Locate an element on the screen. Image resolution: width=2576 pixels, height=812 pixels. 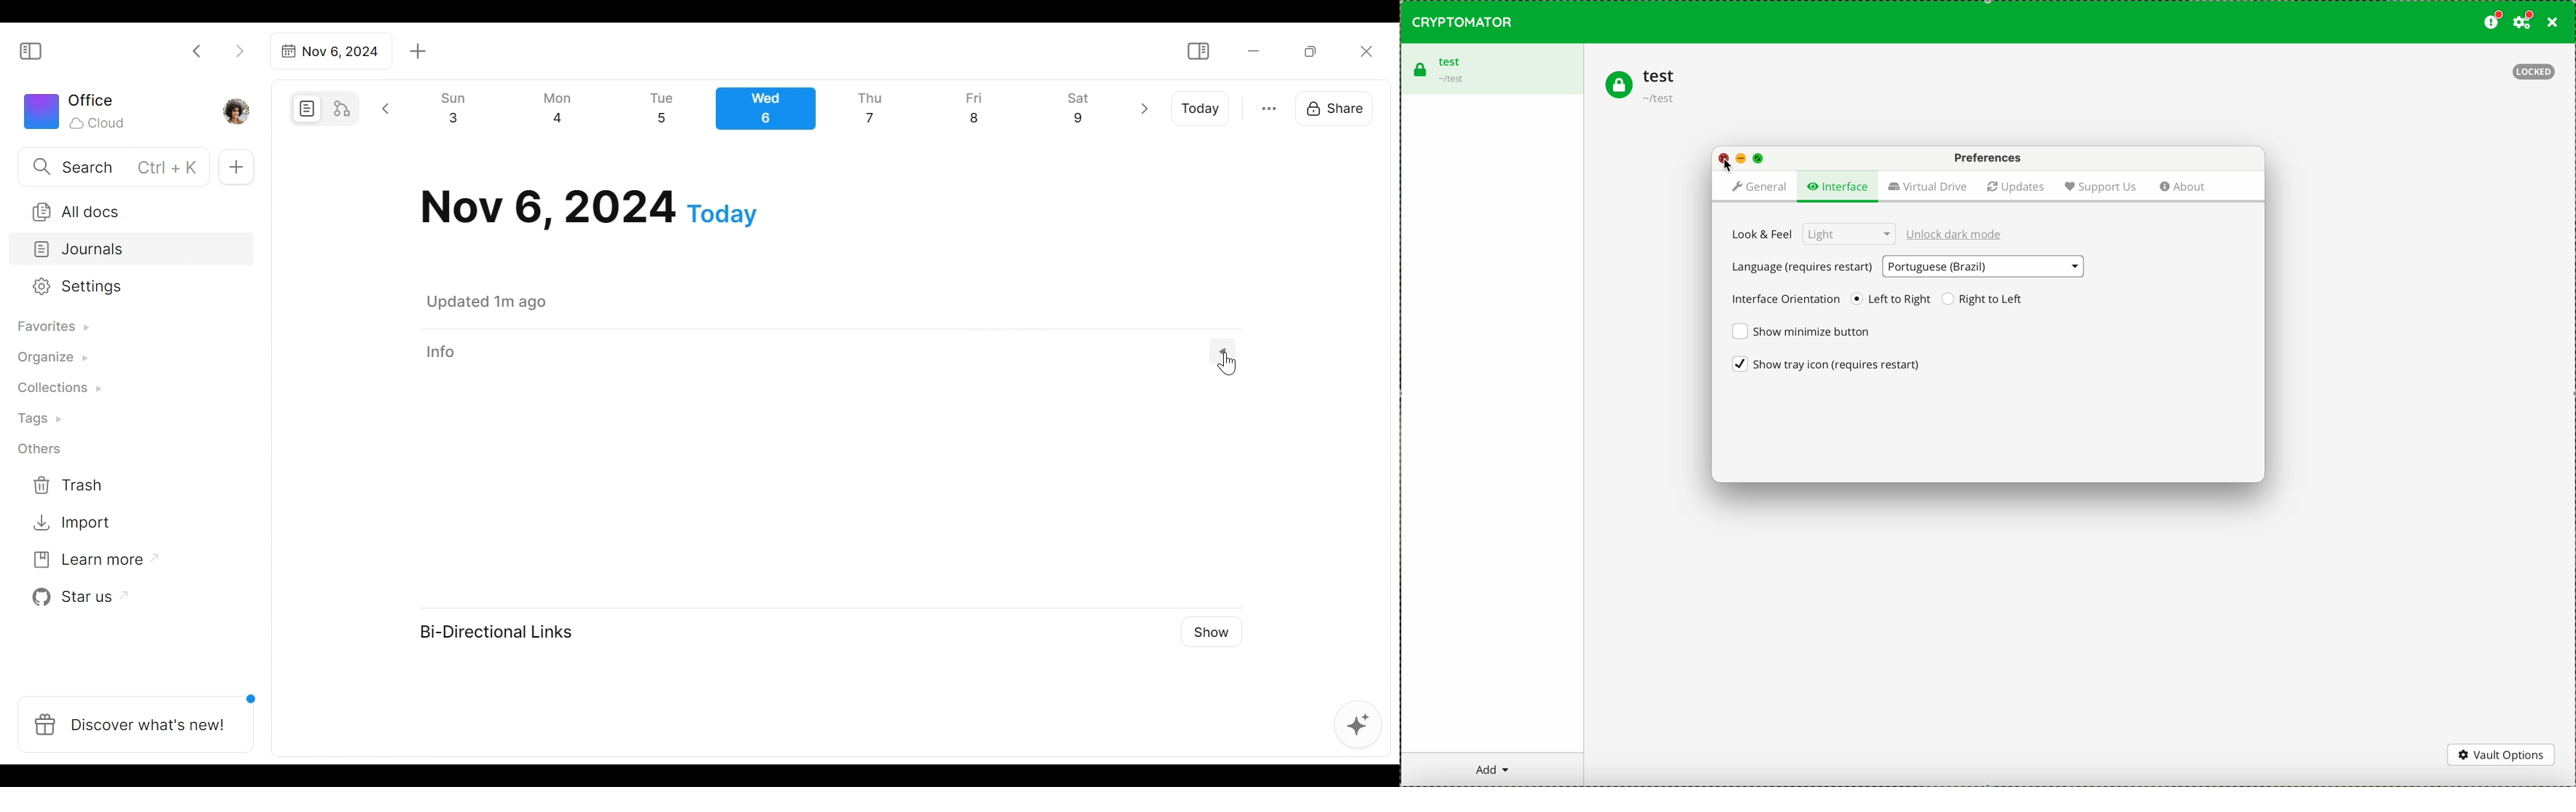
Profile photo is located at coordinates (238, 108).